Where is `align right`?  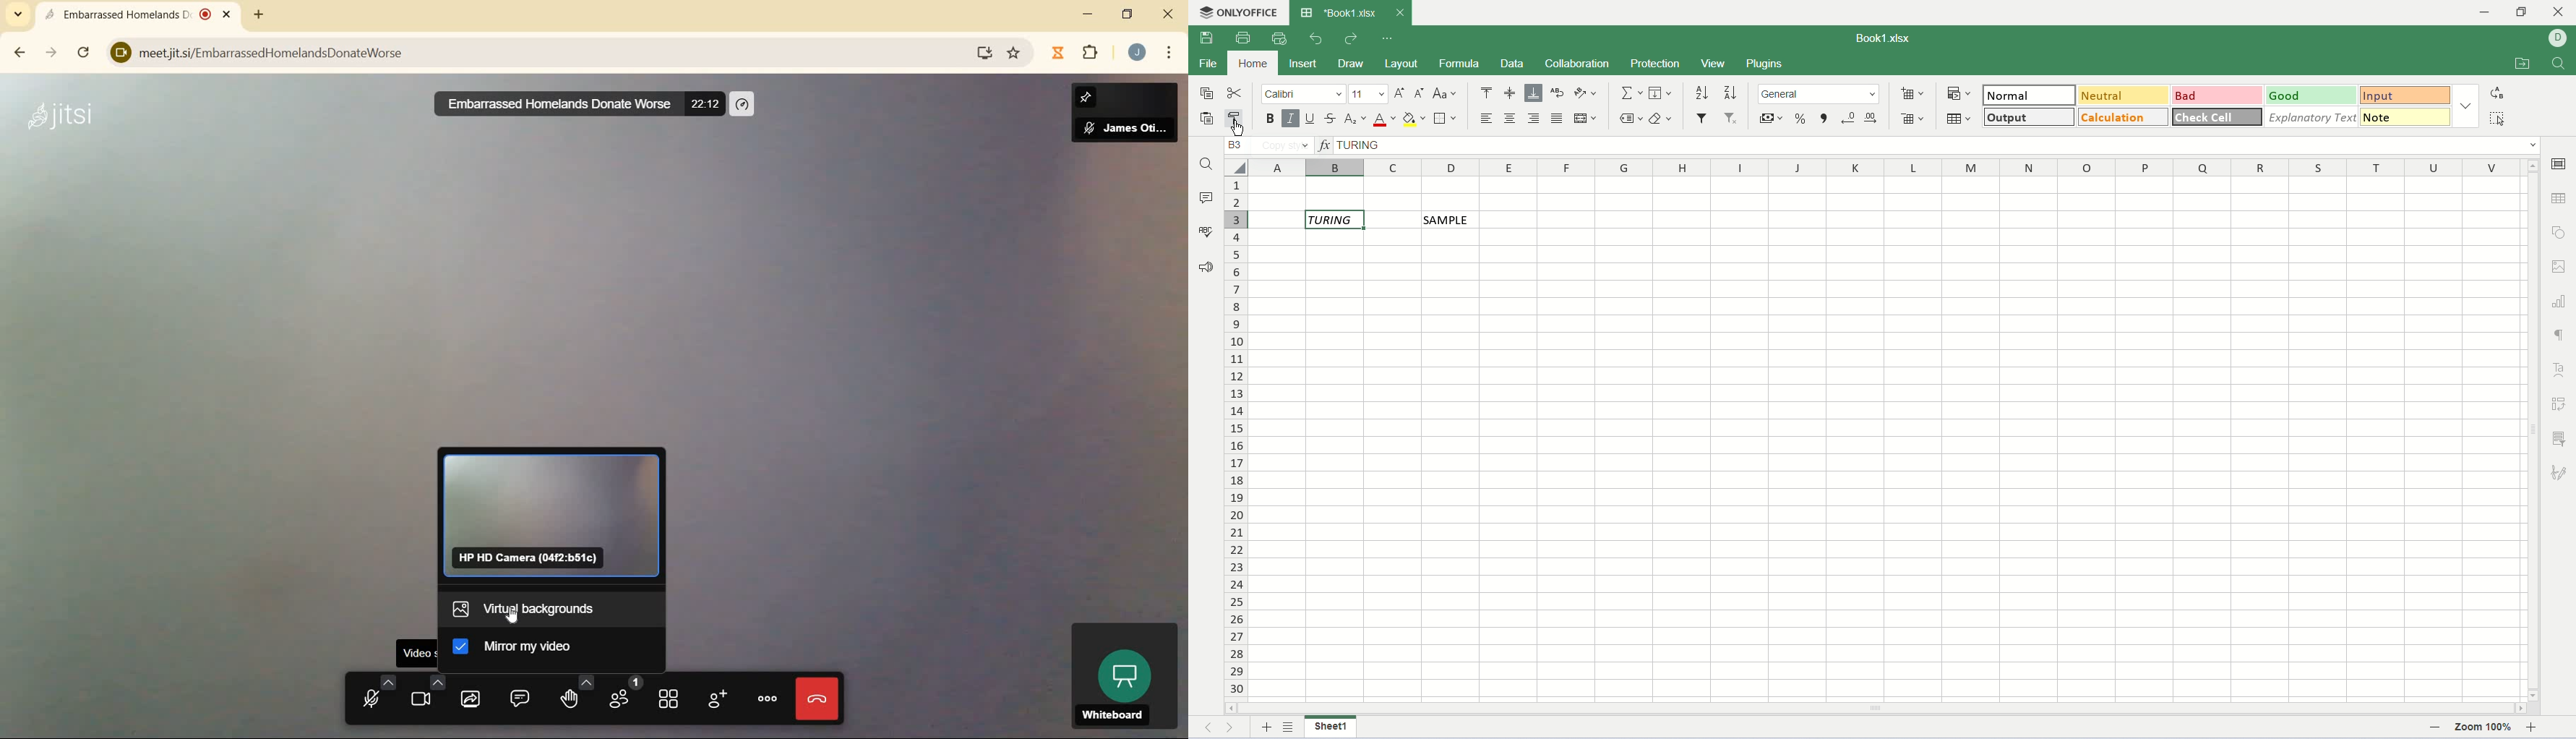
align right is located at coordinates (1534, 118).